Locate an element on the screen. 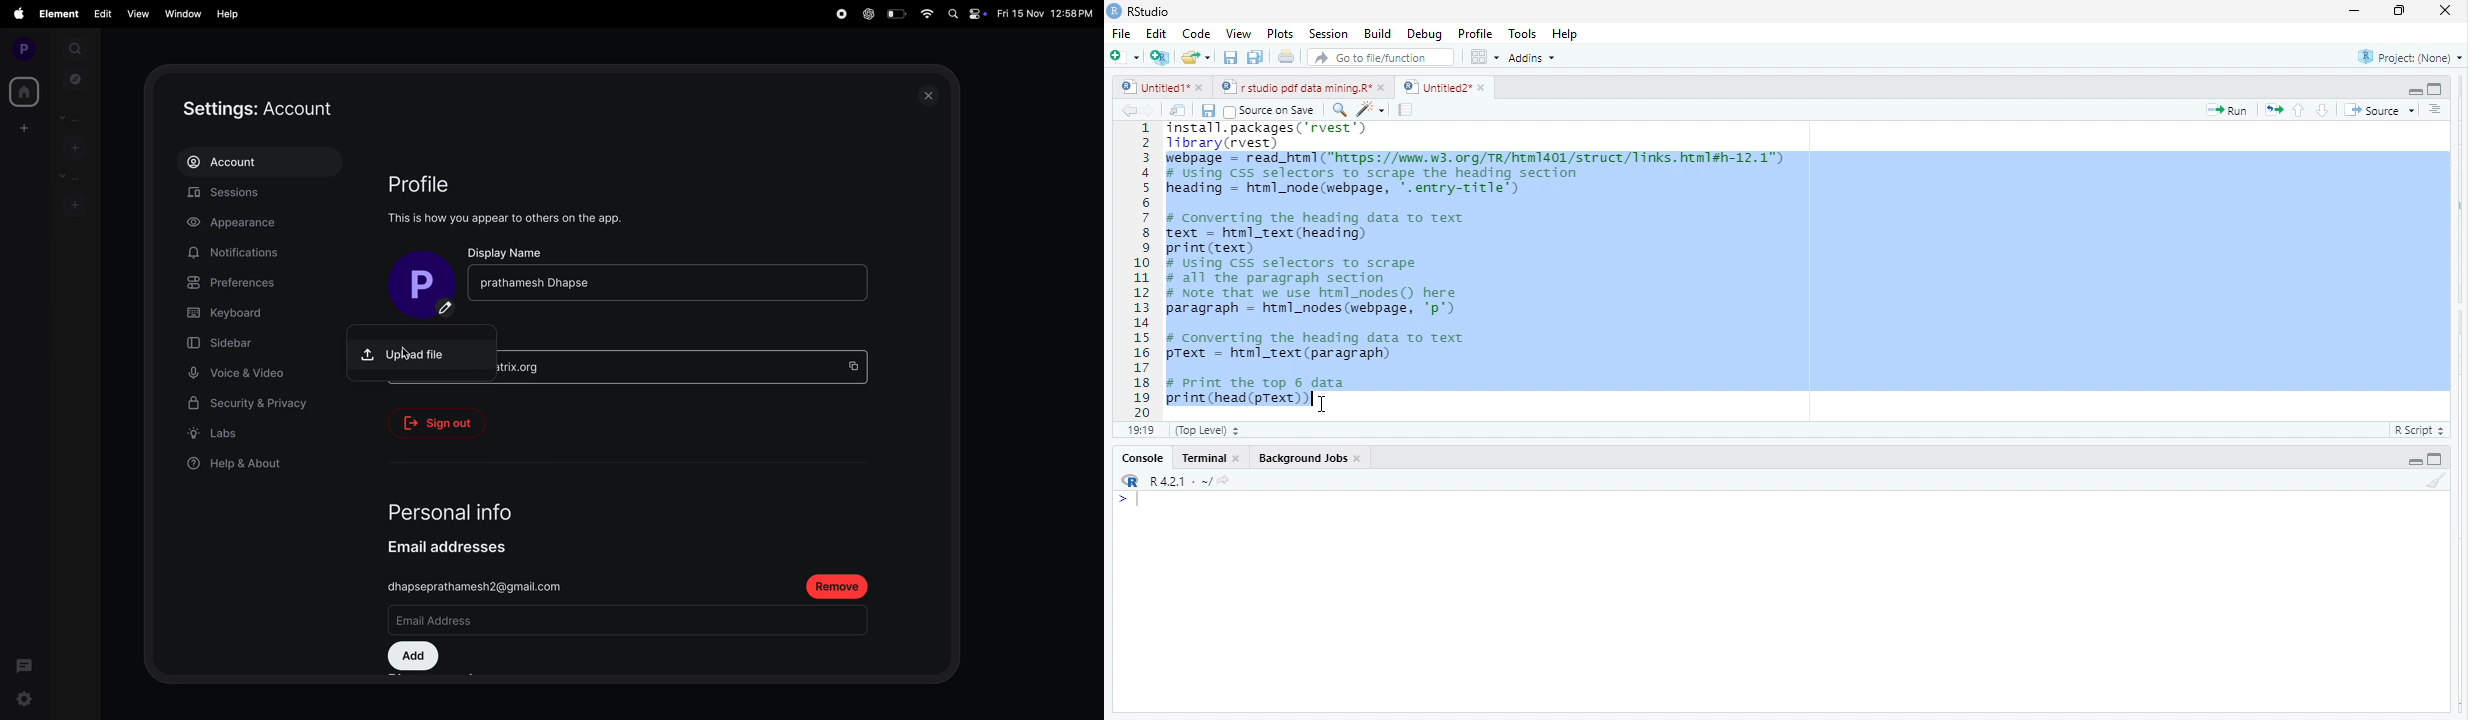 This screenshot has height=728, width=2492. create a project is located at coordinates (1158, 57).